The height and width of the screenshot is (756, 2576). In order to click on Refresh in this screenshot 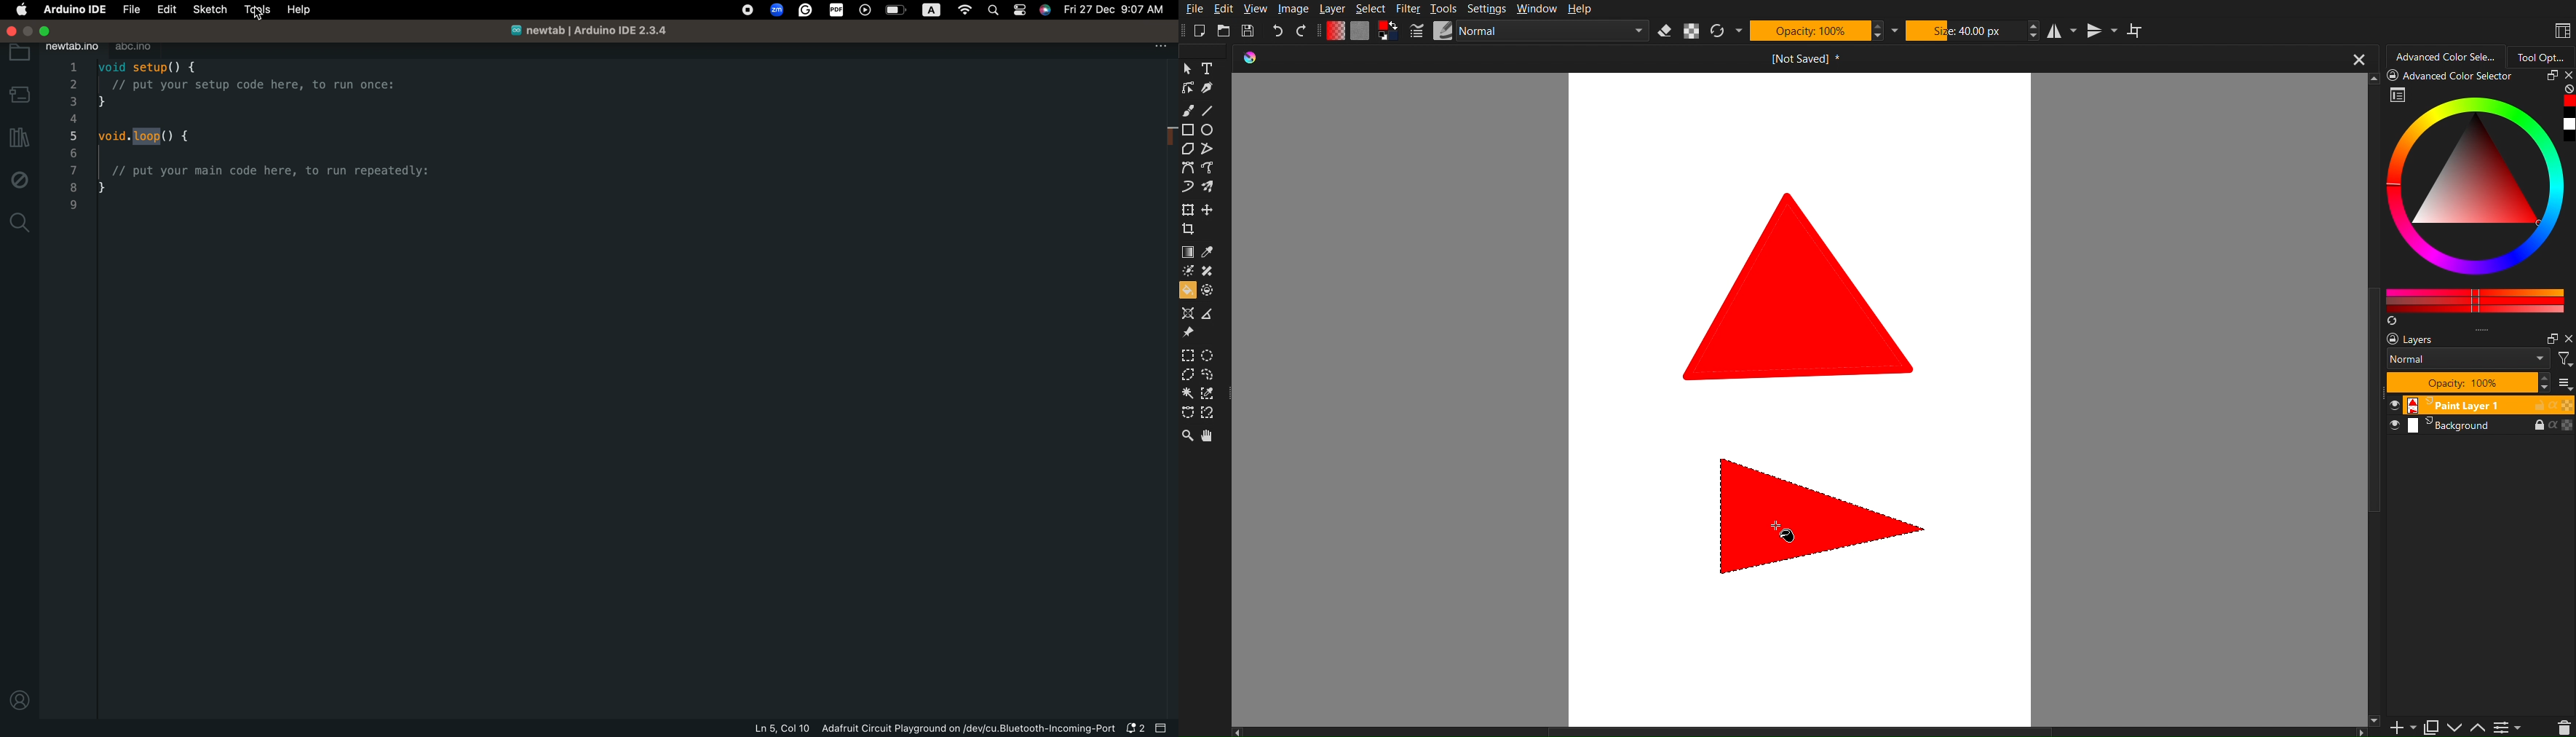, I will do `click(1719, 31)`.